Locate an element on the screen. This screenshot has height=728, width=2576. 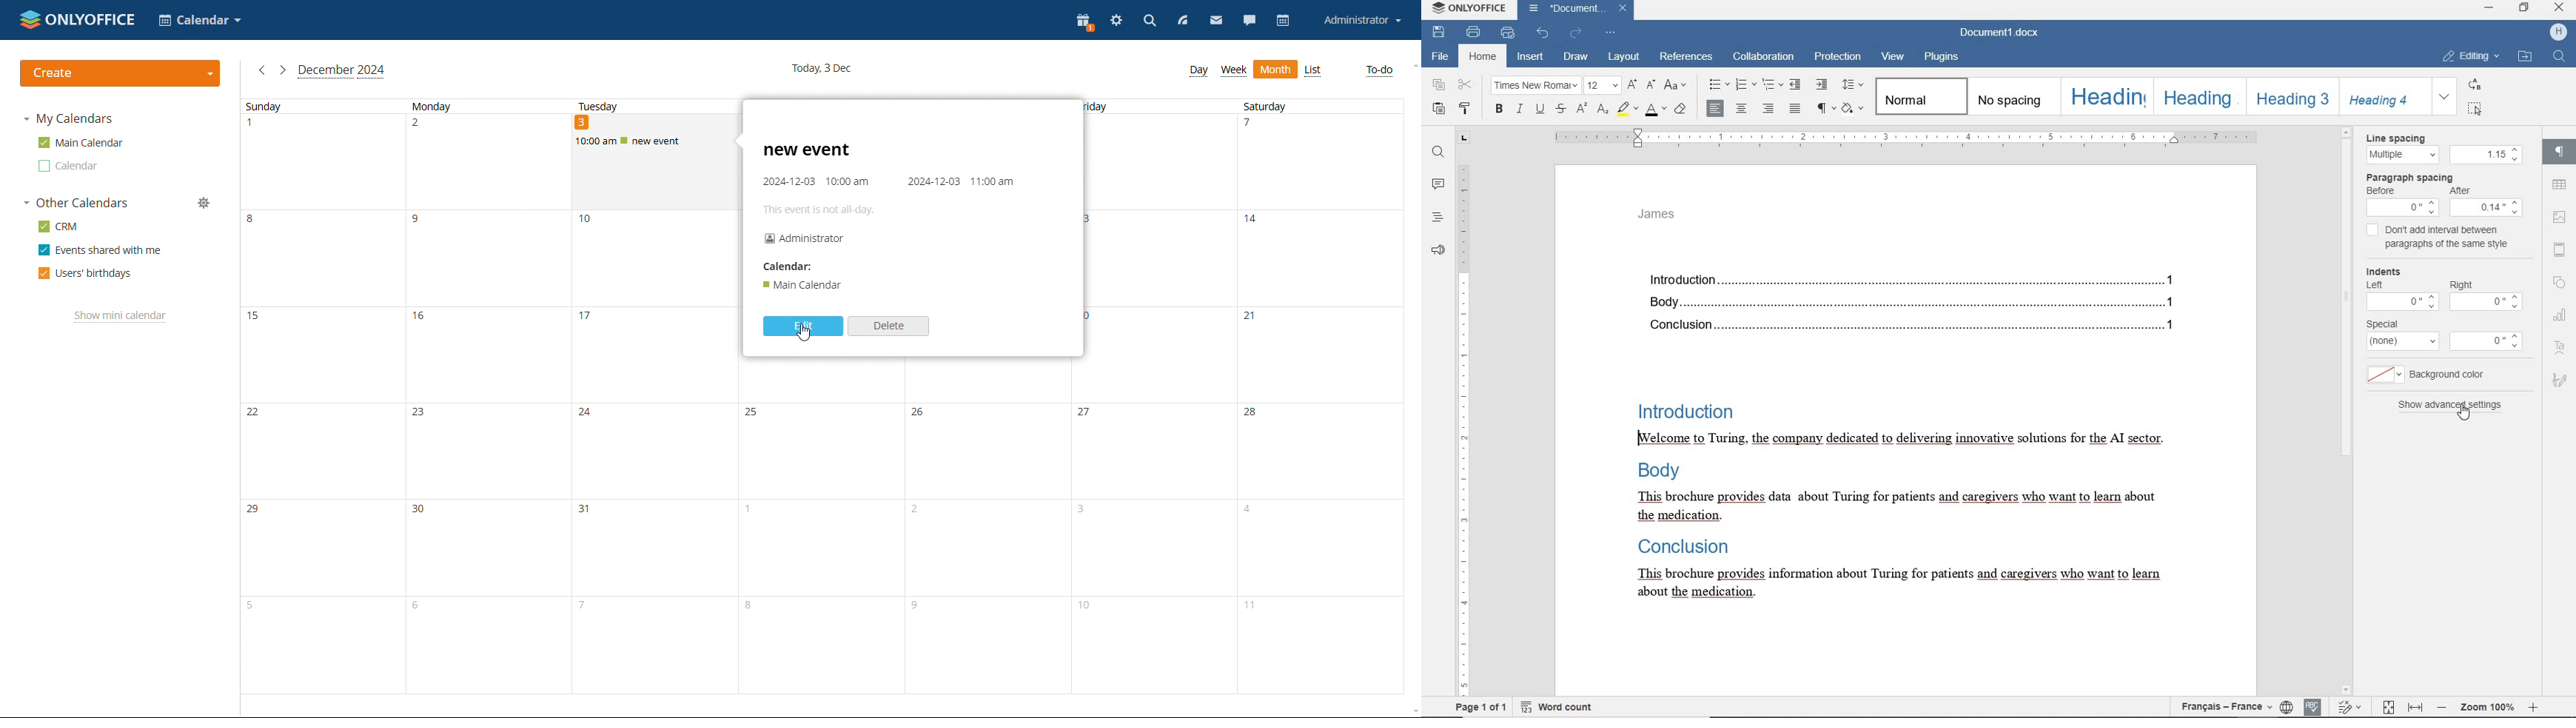
Introduction is located at coordinates (1711, 412).